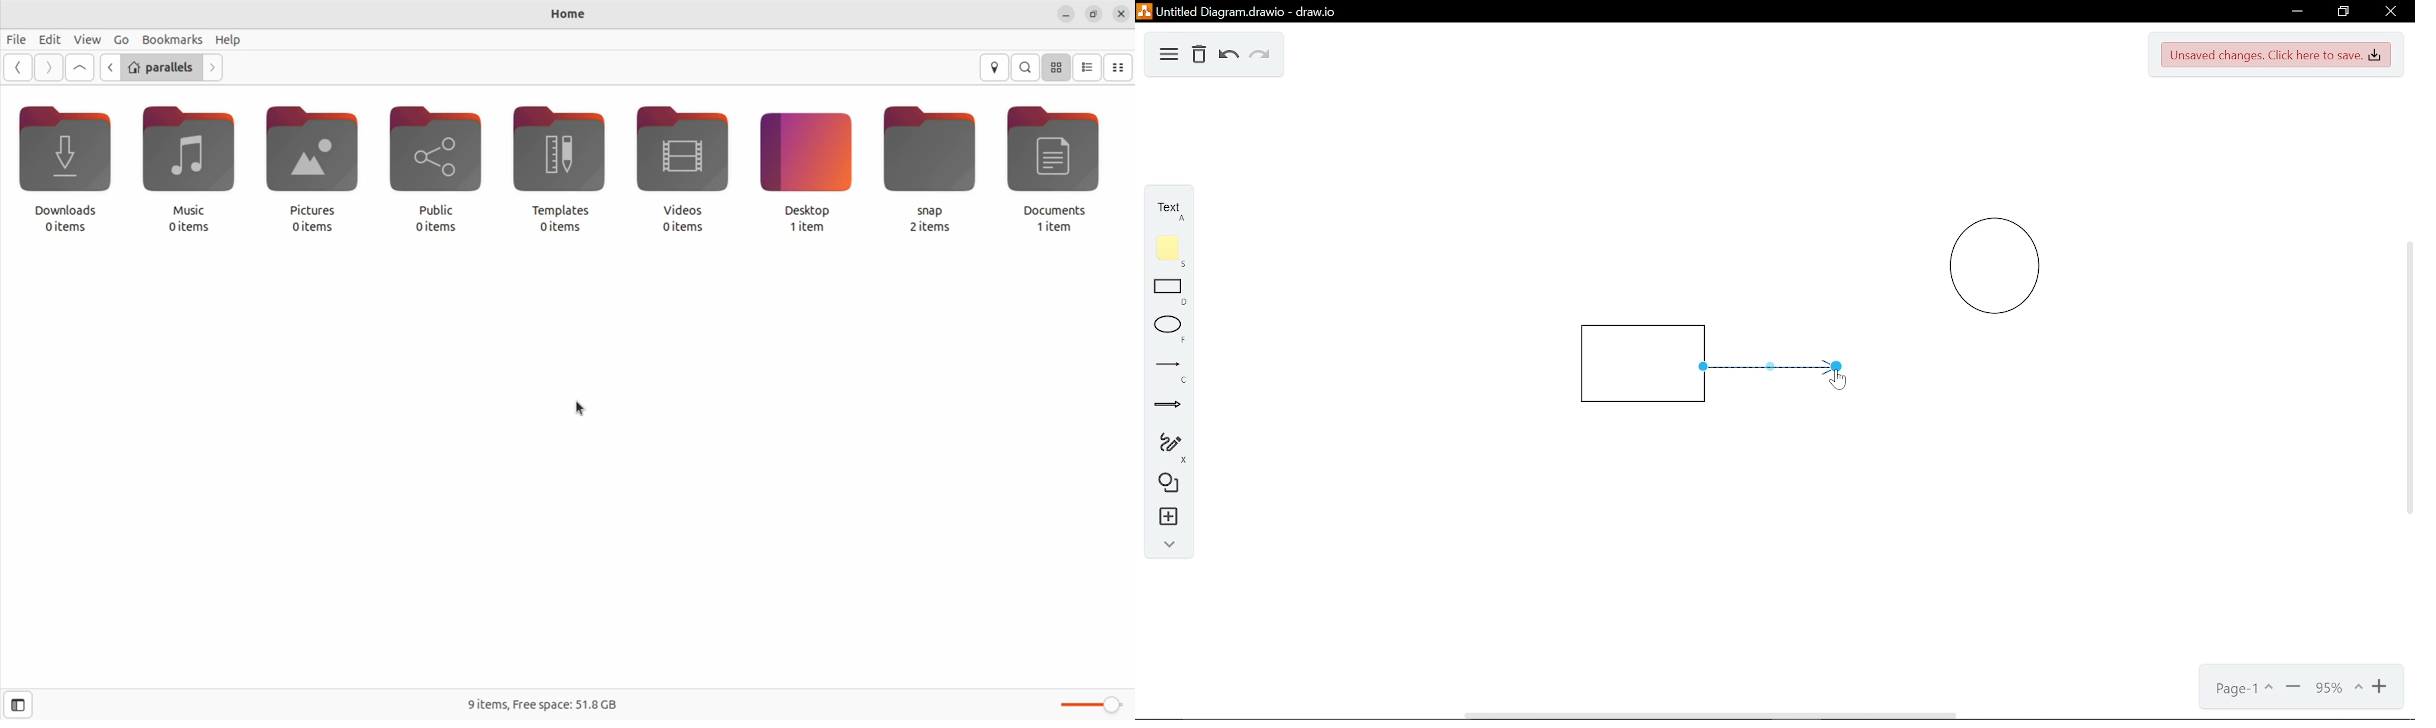 The image size is (2436, 728). Describe the element at coordinates (2389, 12) in the screenshot. I see `Close` at that location.